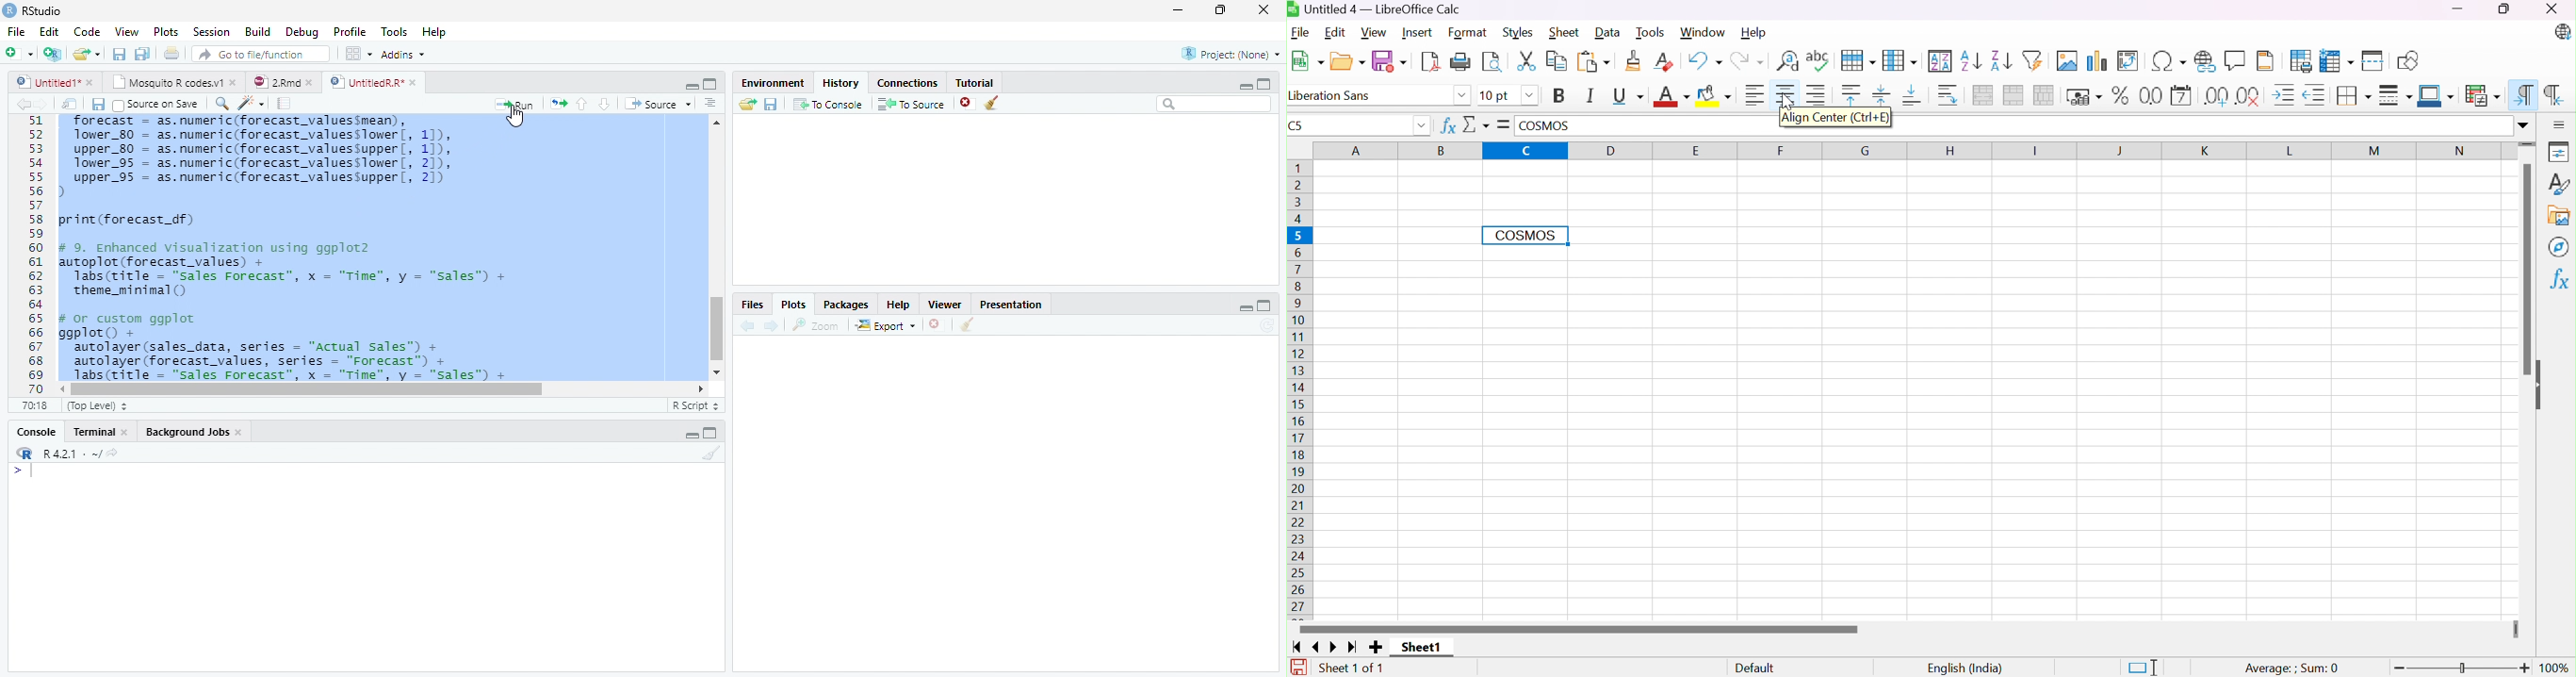  Describe the element at coordinates (886, 325) in the screenshot. I see `Export` at that location.